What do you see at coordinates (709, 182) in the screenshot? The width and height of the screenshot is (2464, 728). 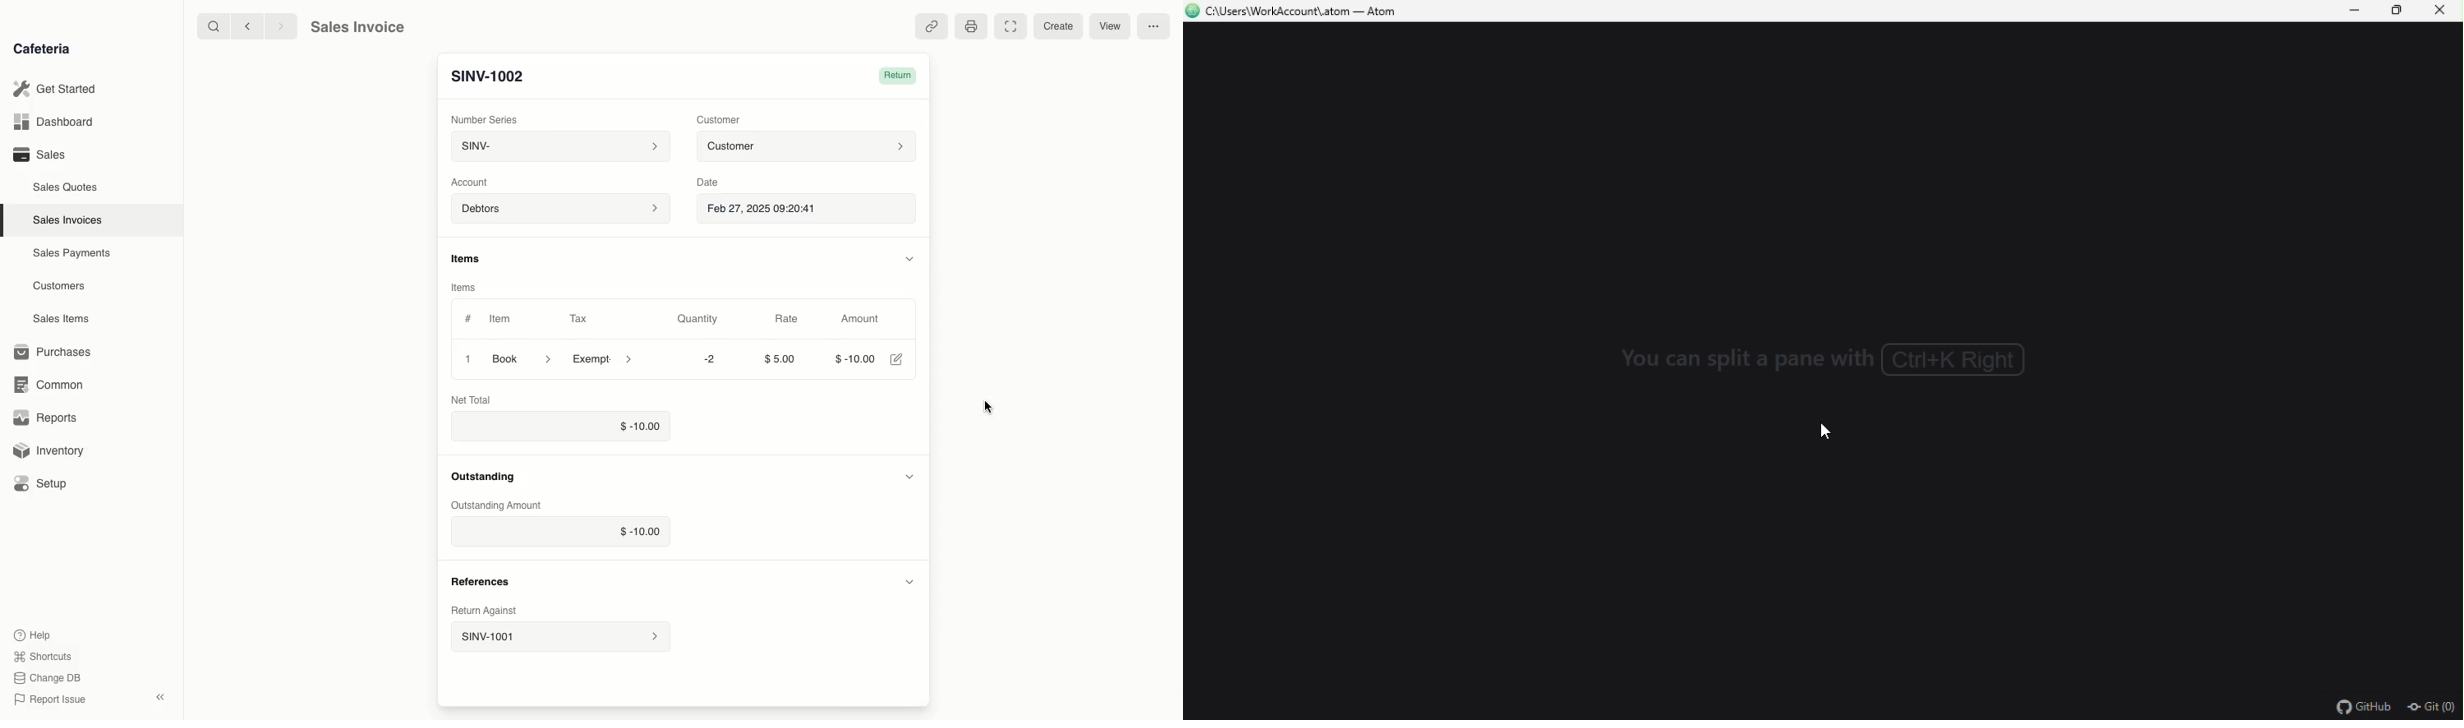 I see `Date` at bounding box center [709, 182].